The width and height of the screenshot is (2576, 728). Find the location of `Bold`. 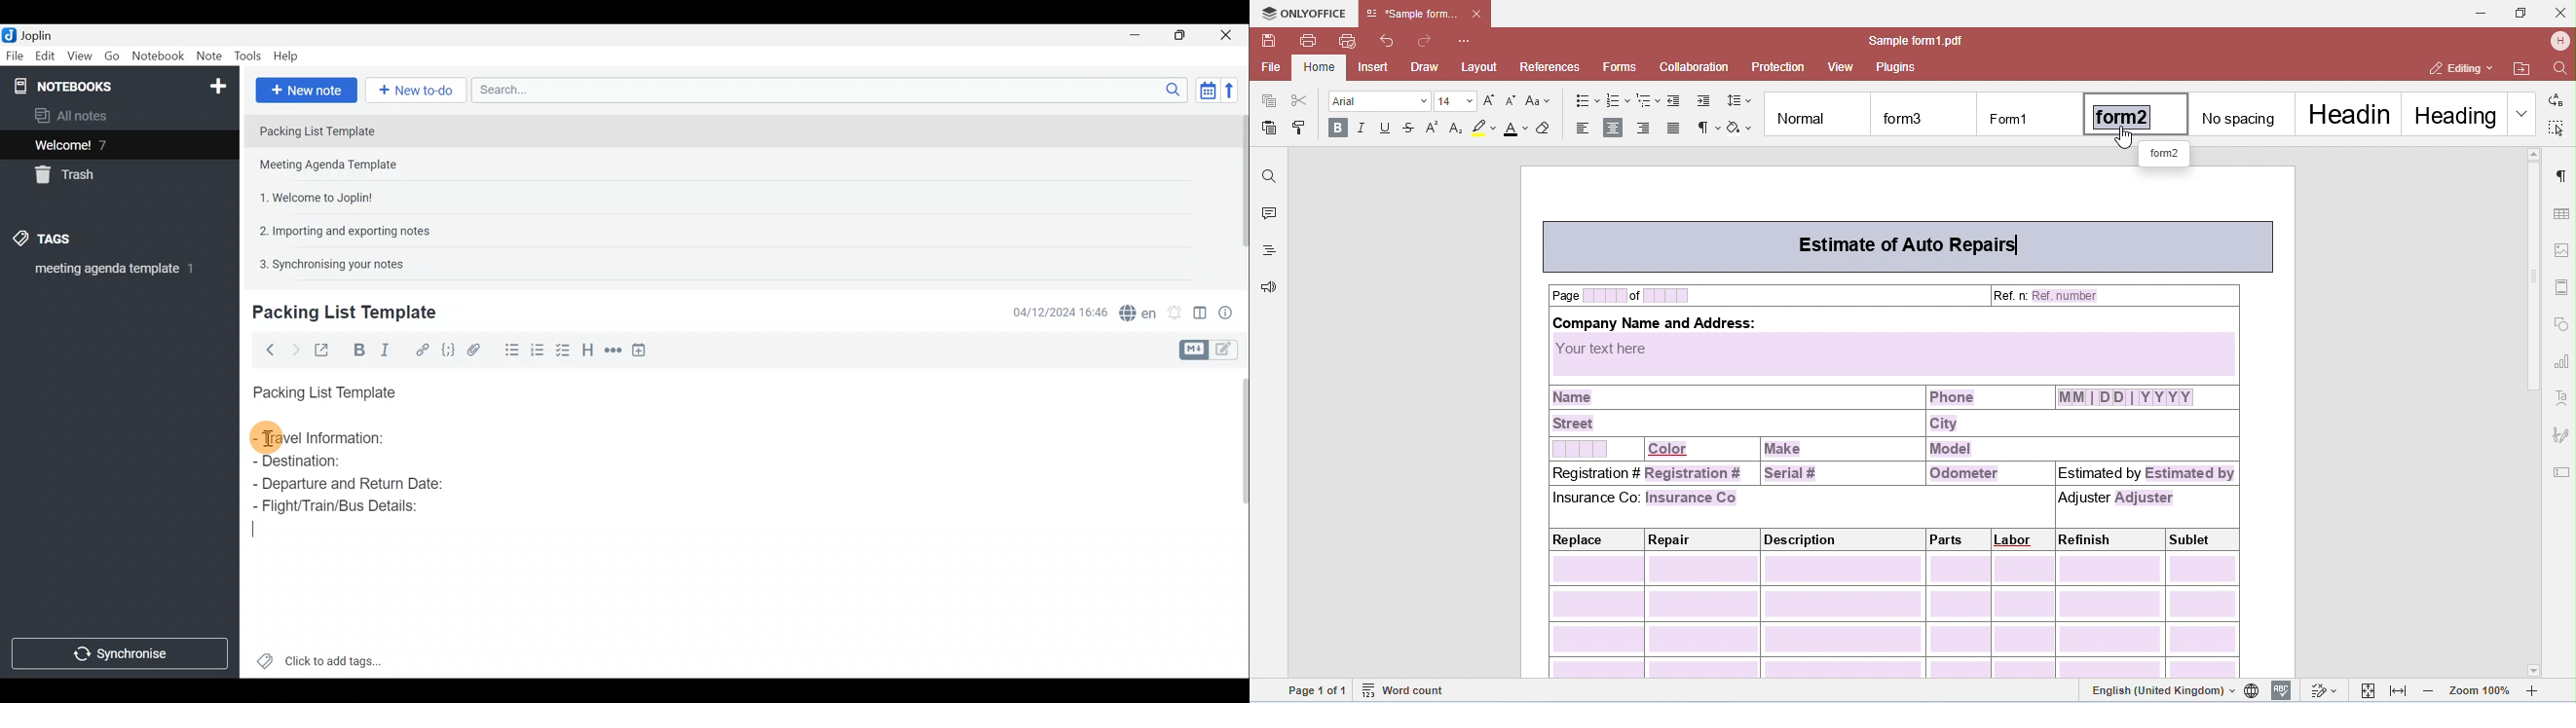

Bold is located at coordinates (357, 349).